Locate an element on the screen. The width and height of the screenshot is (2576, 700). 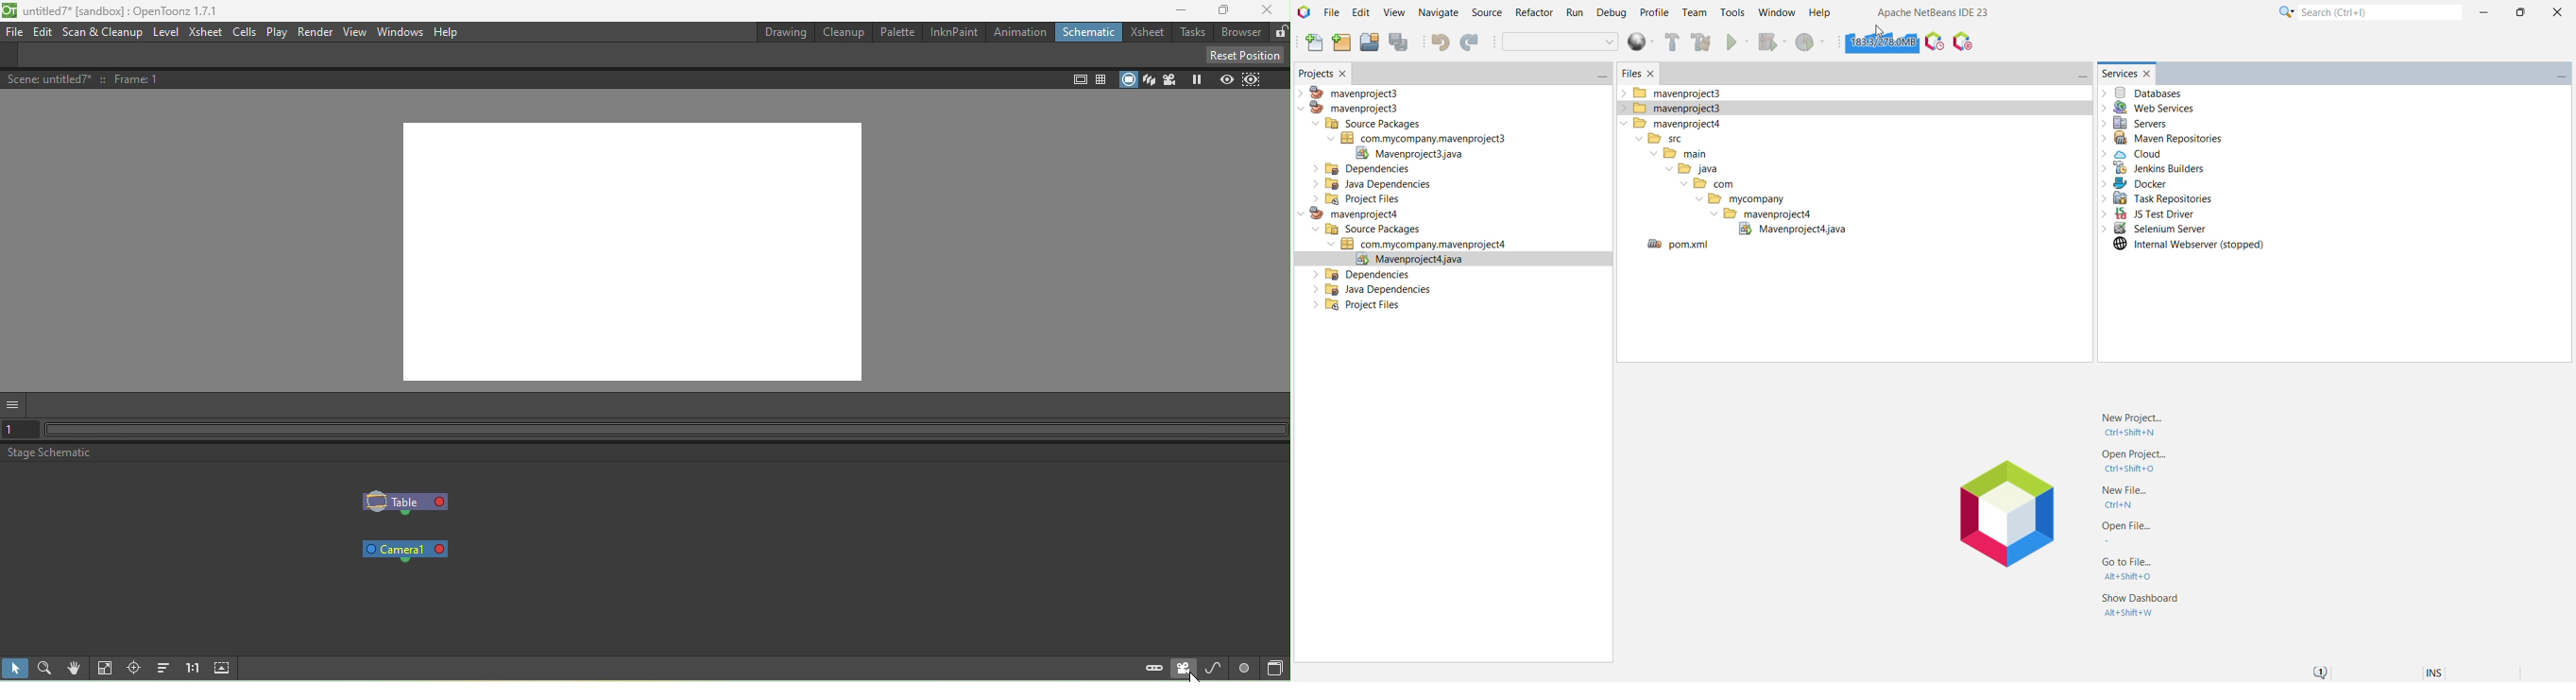
Zoom mode is located at coordinates (48, 667).